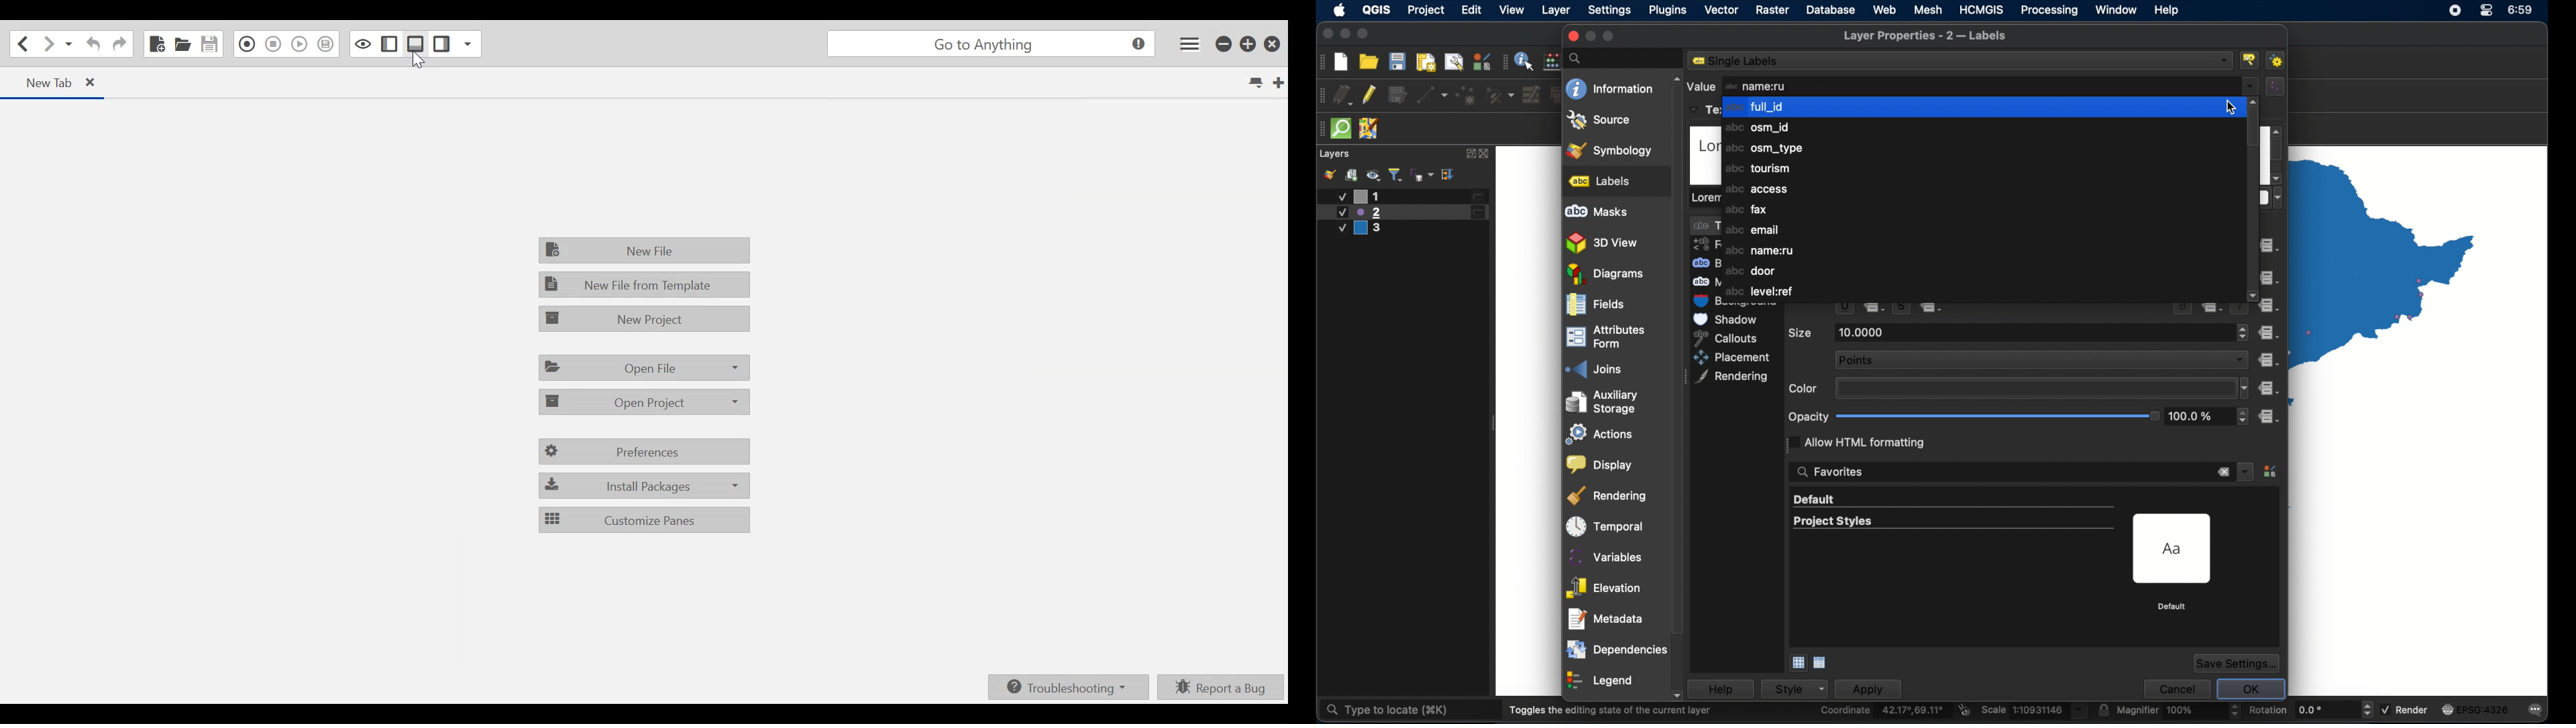 This screenshot has width=2576, height=728. I want to click on scroll down arrow, so click(2276, 178).